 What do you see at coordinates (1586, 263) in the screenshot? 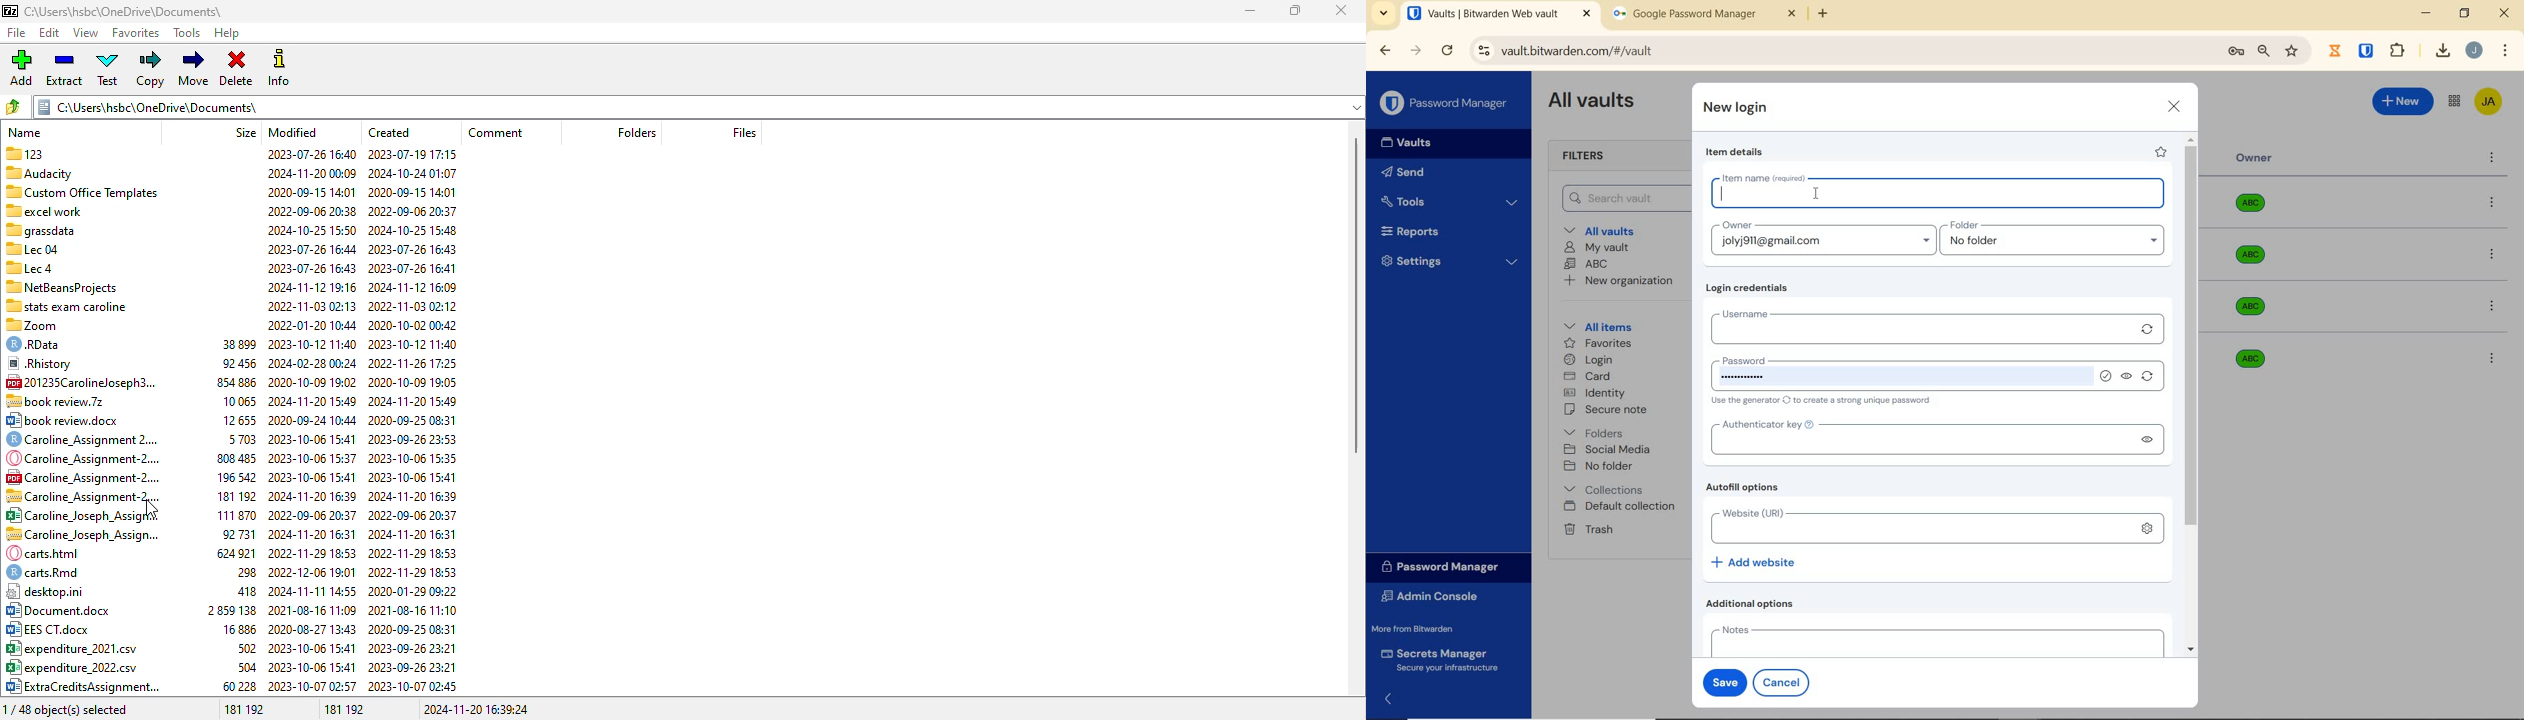
I see `ABC` at bounding box center [1586, 263].